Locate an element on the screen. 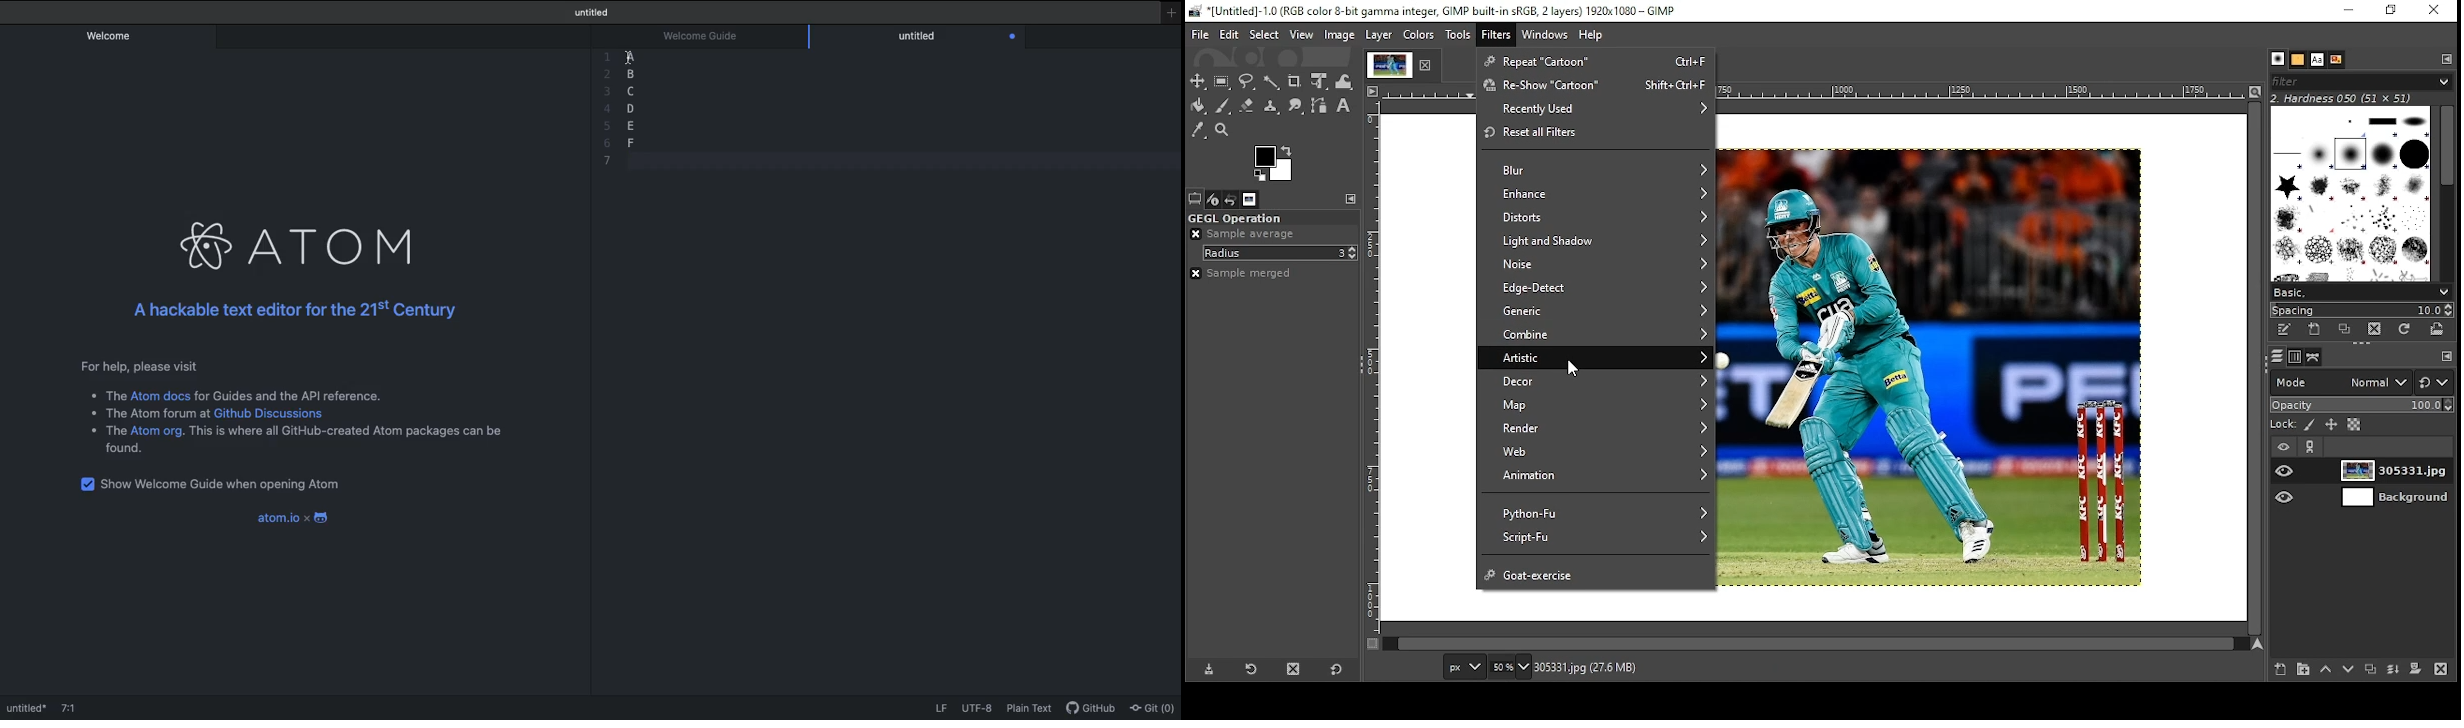 The height and width of the screenshot is (728, 2464). minimize is located at coordinates (2349, 10).